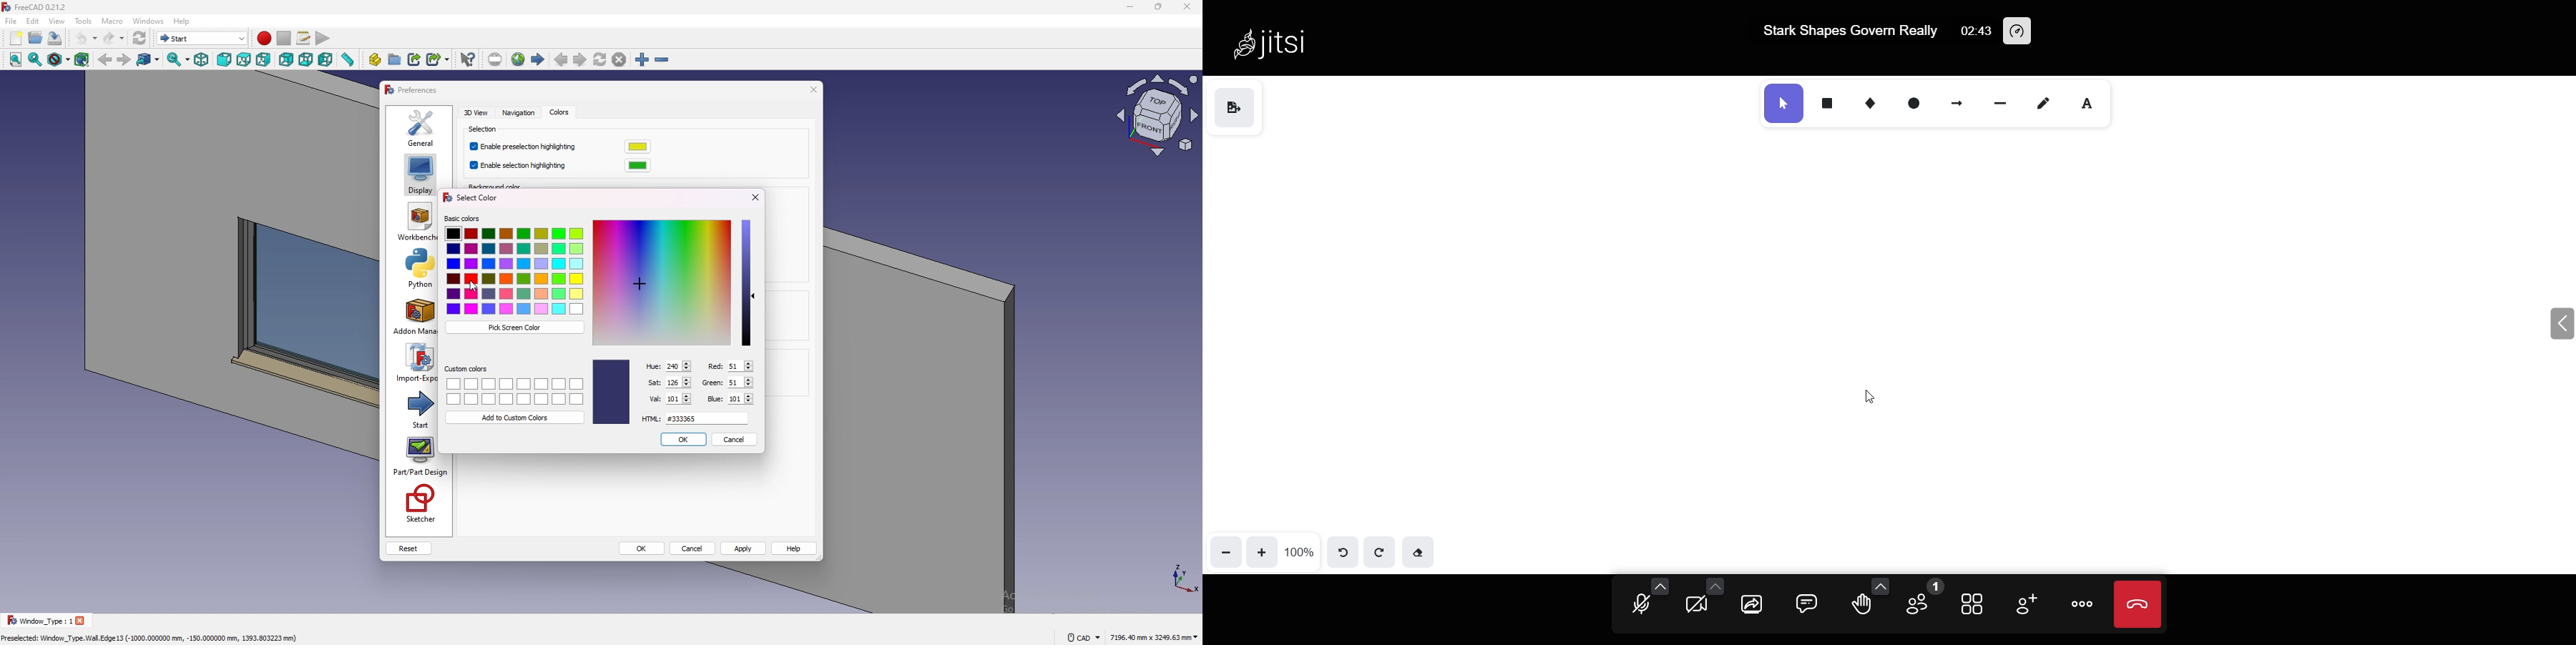  I want to click on custom colors, so click(466, 369).